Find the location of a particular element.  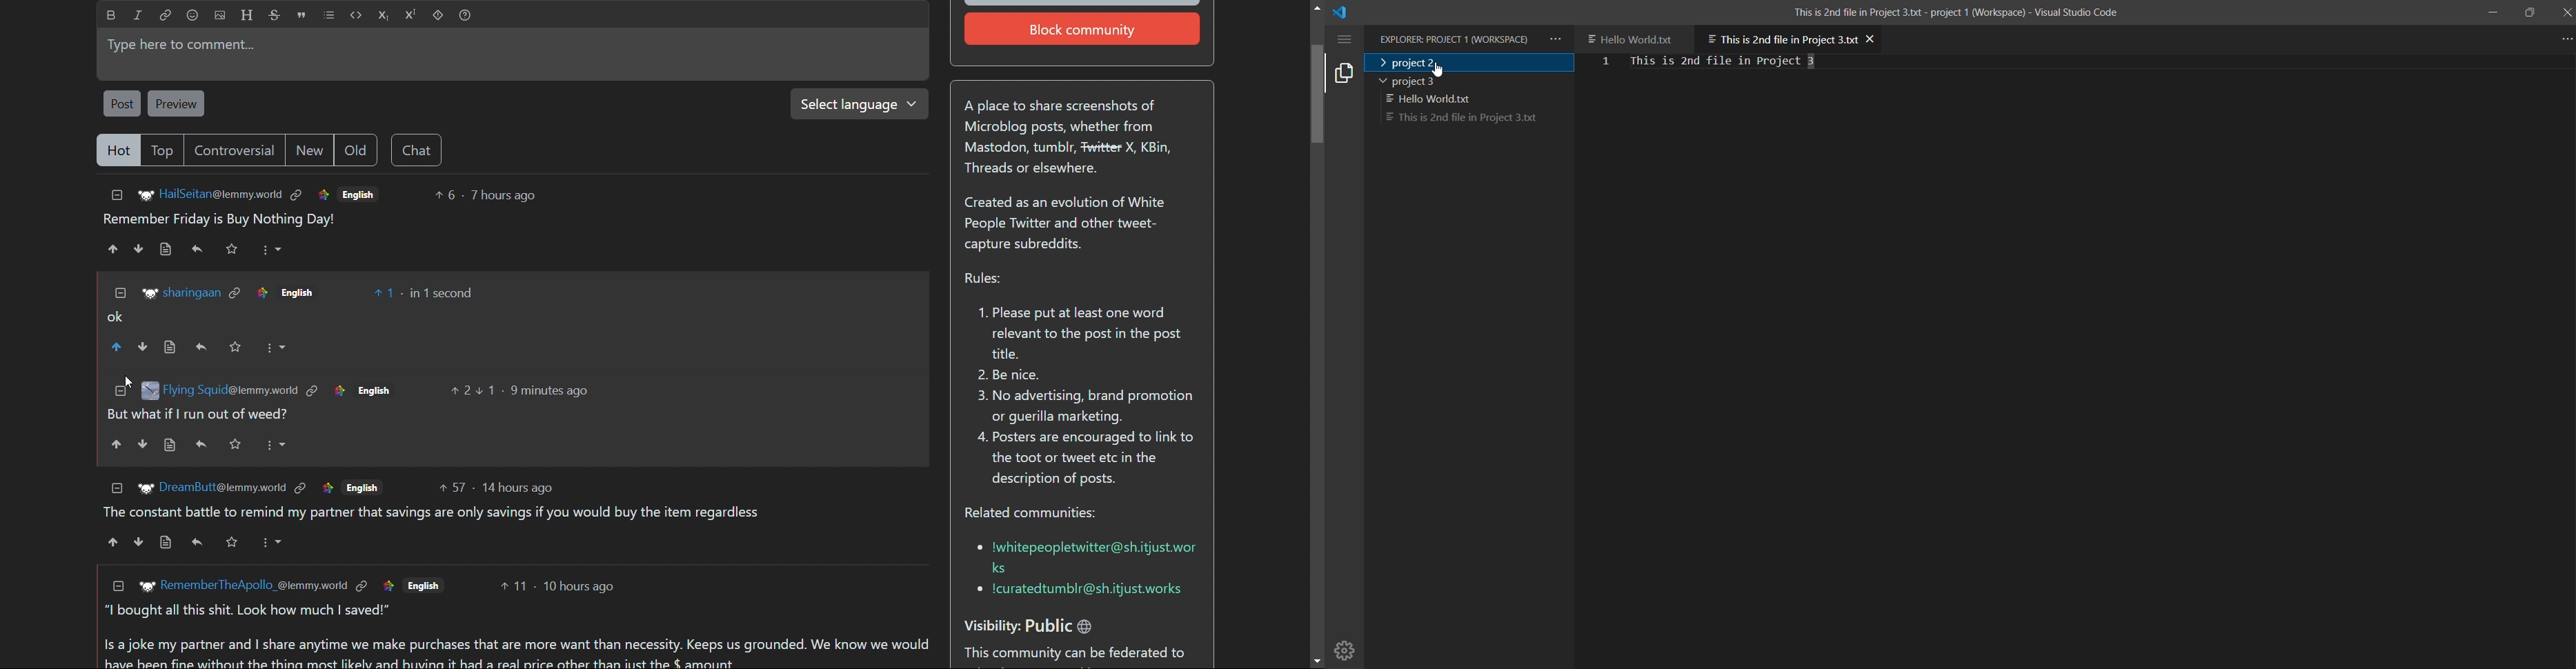

favorite is located at coordinates (239, 348).